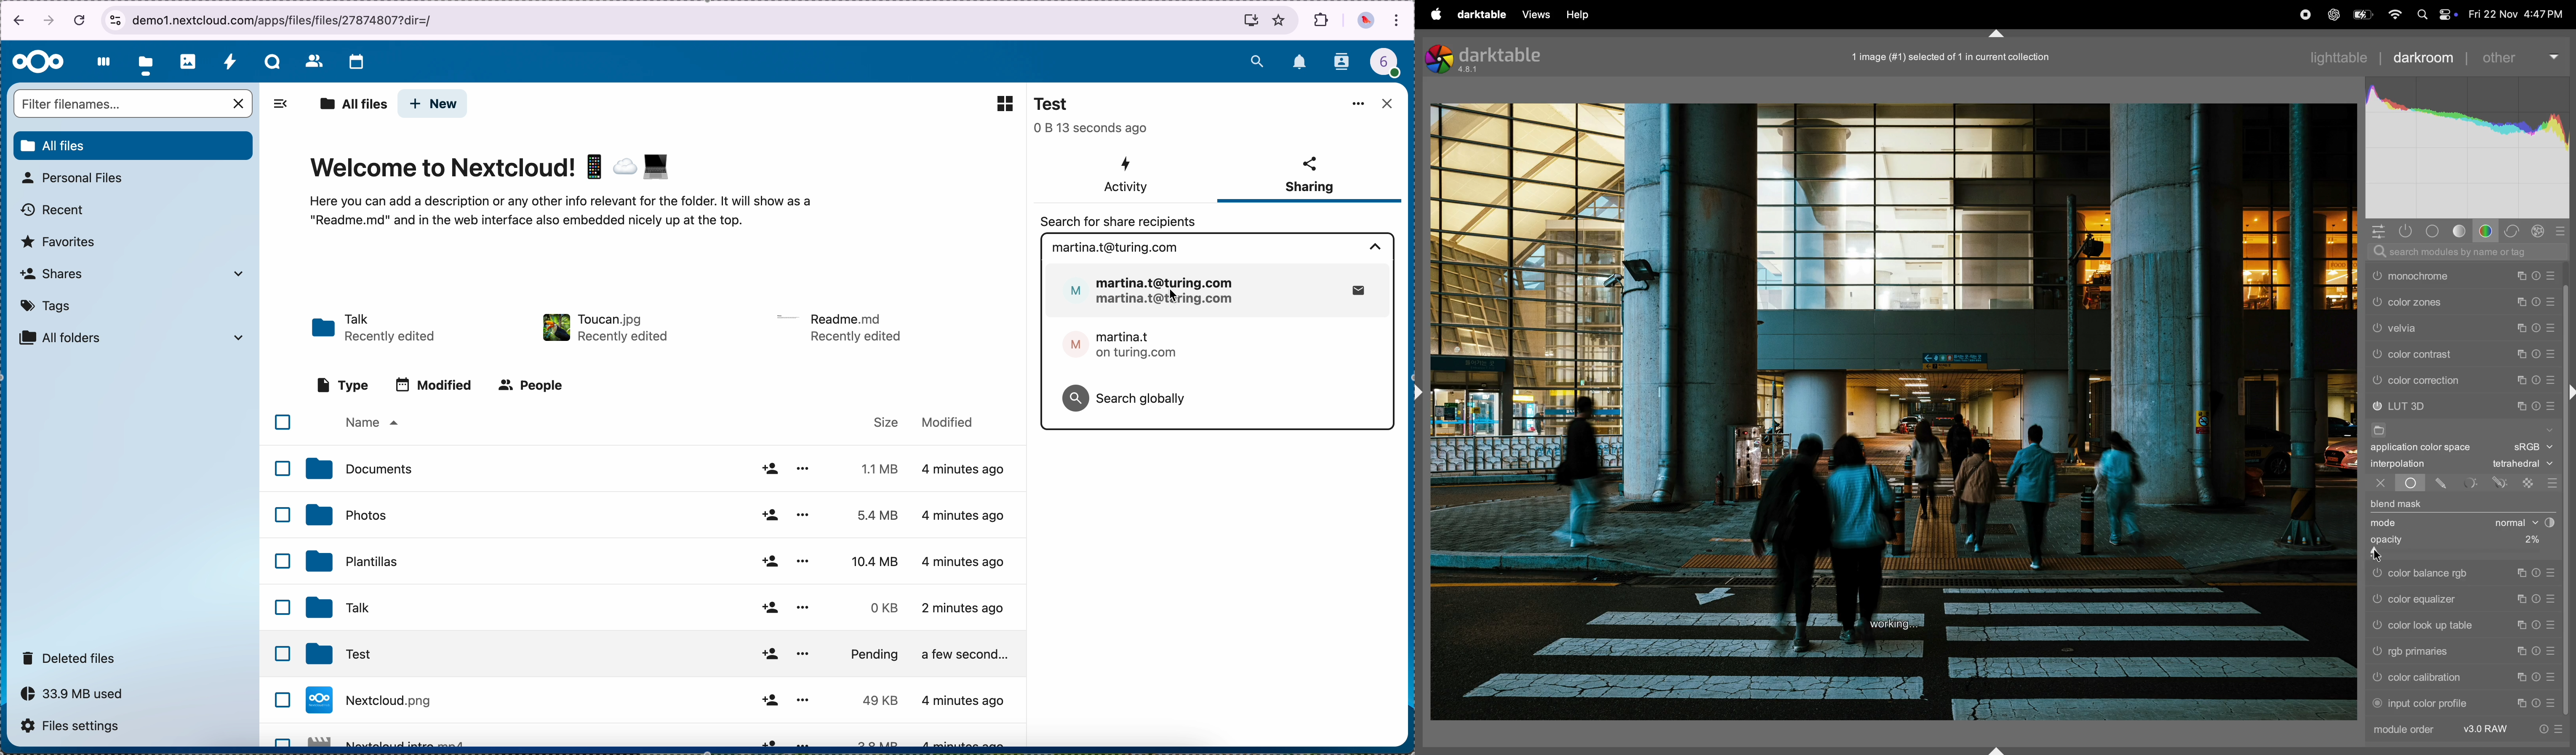  Describe the element at coordinates (2406, 232) in the screenshot. I see `show only activity modules` at that location.